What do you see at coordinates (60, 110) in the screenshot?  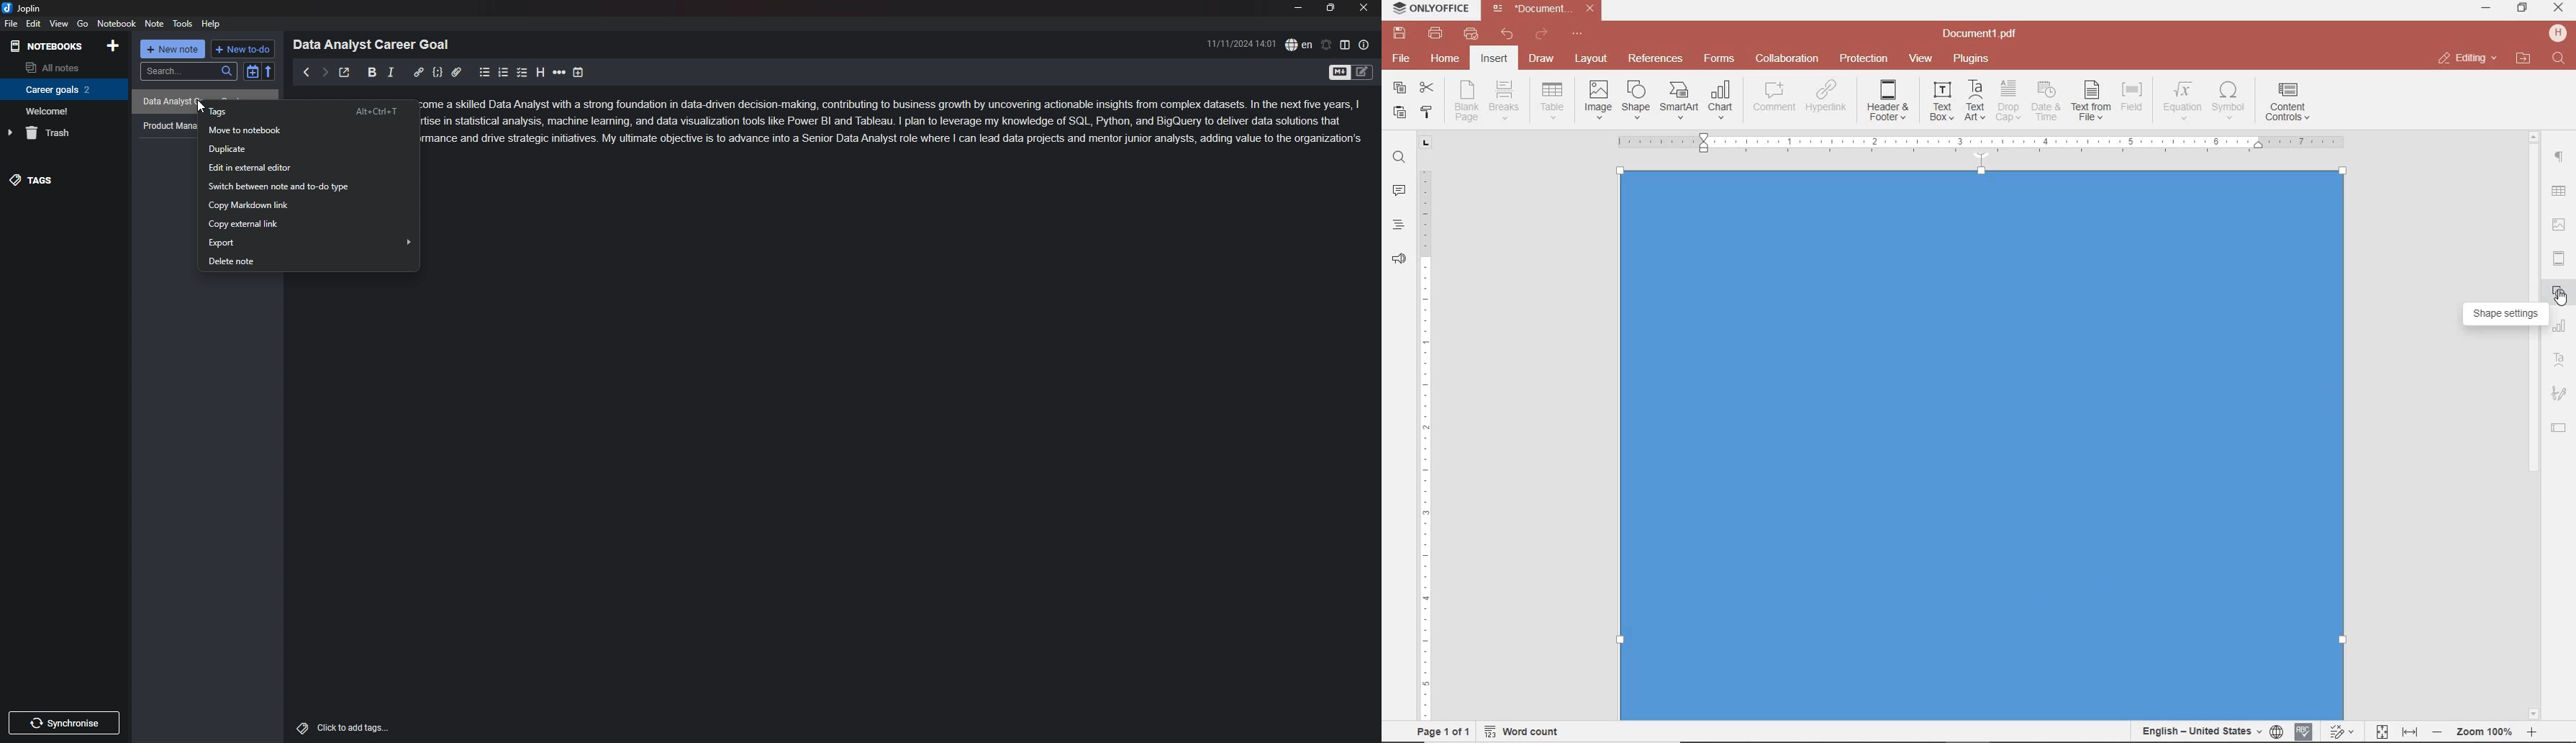 I see `Welcome!` at bounding box center [60, 110].